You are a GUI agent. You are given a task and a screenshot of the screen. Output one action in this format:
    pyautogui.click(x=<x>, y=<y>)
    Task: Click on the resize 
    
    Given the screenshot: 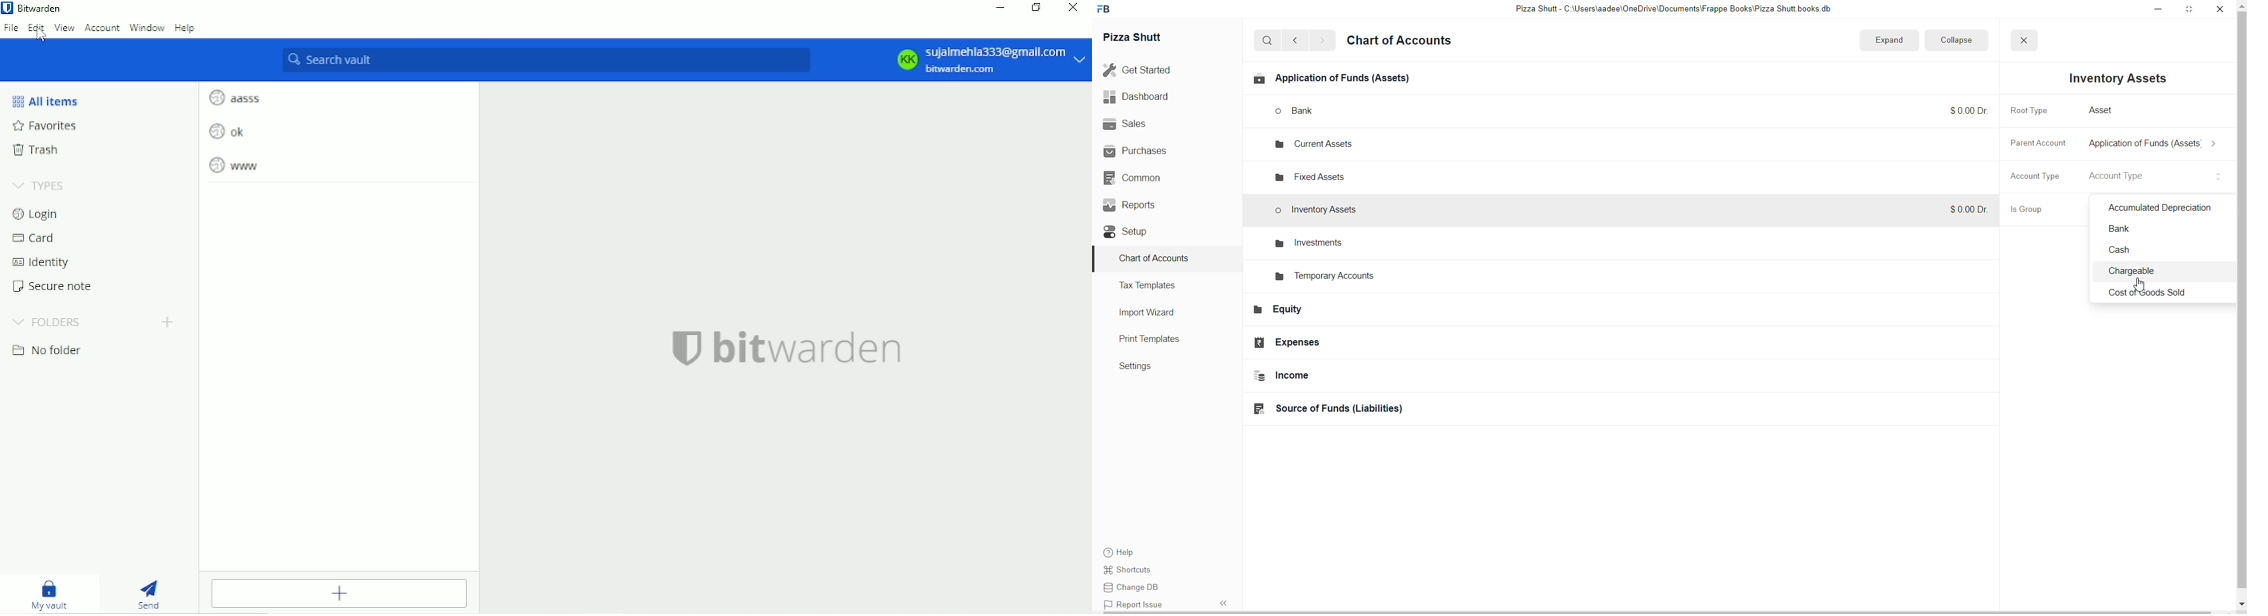 What is the action you would take?
    pyautogui.click(x=2188, y=10)
    